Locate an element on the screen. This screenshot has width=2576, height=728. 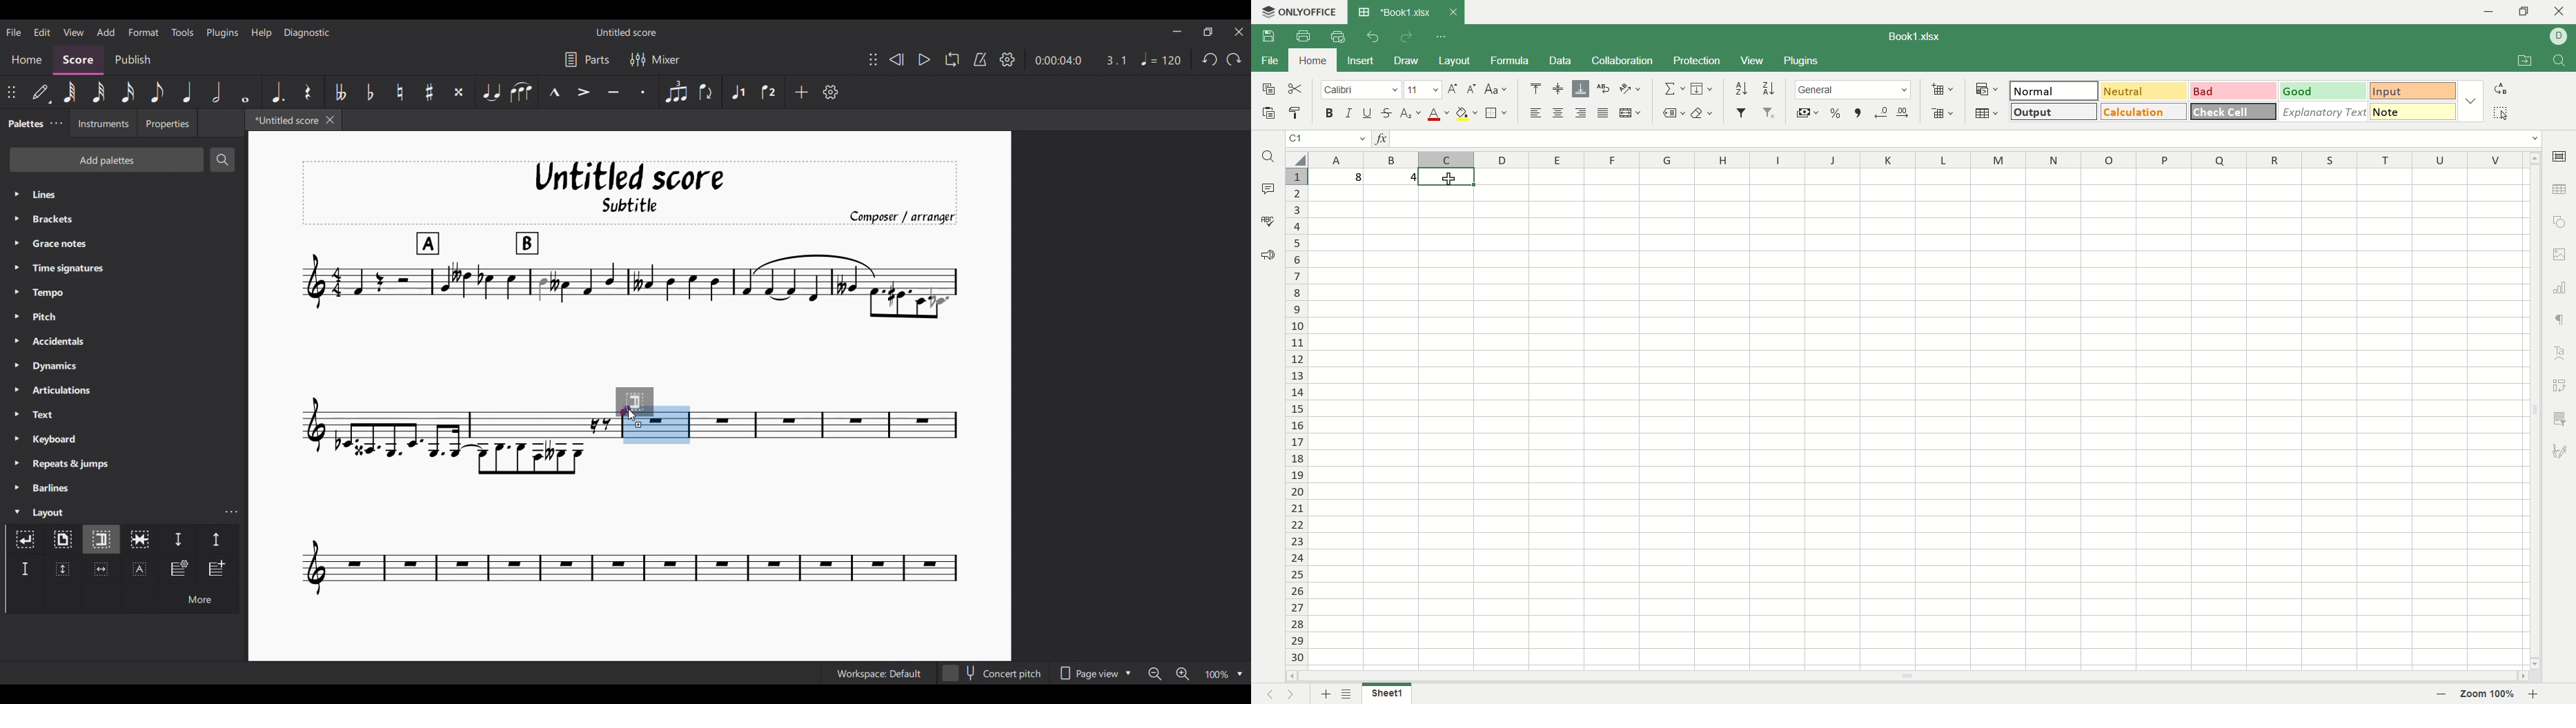
merge and center is located at coordinates (1631, 113).